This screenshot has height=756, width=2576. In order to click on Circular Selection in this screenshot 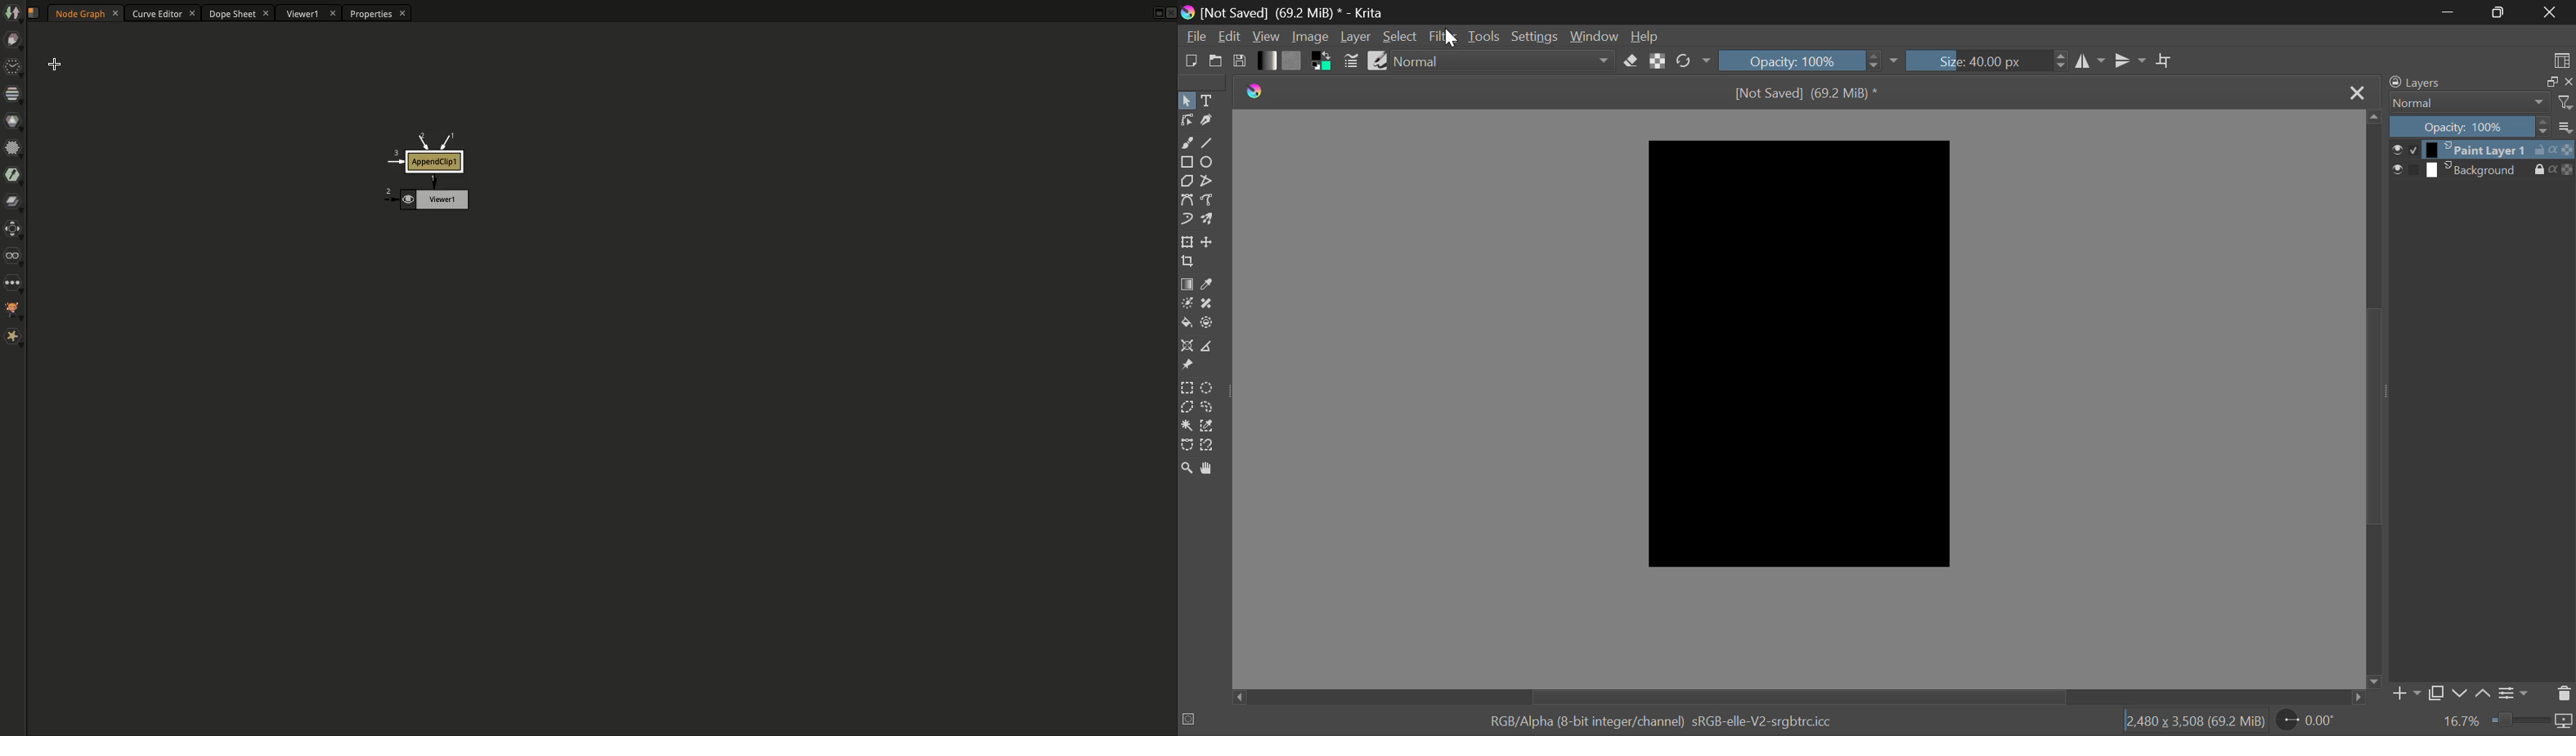, I will do `click(1210, 388)`.